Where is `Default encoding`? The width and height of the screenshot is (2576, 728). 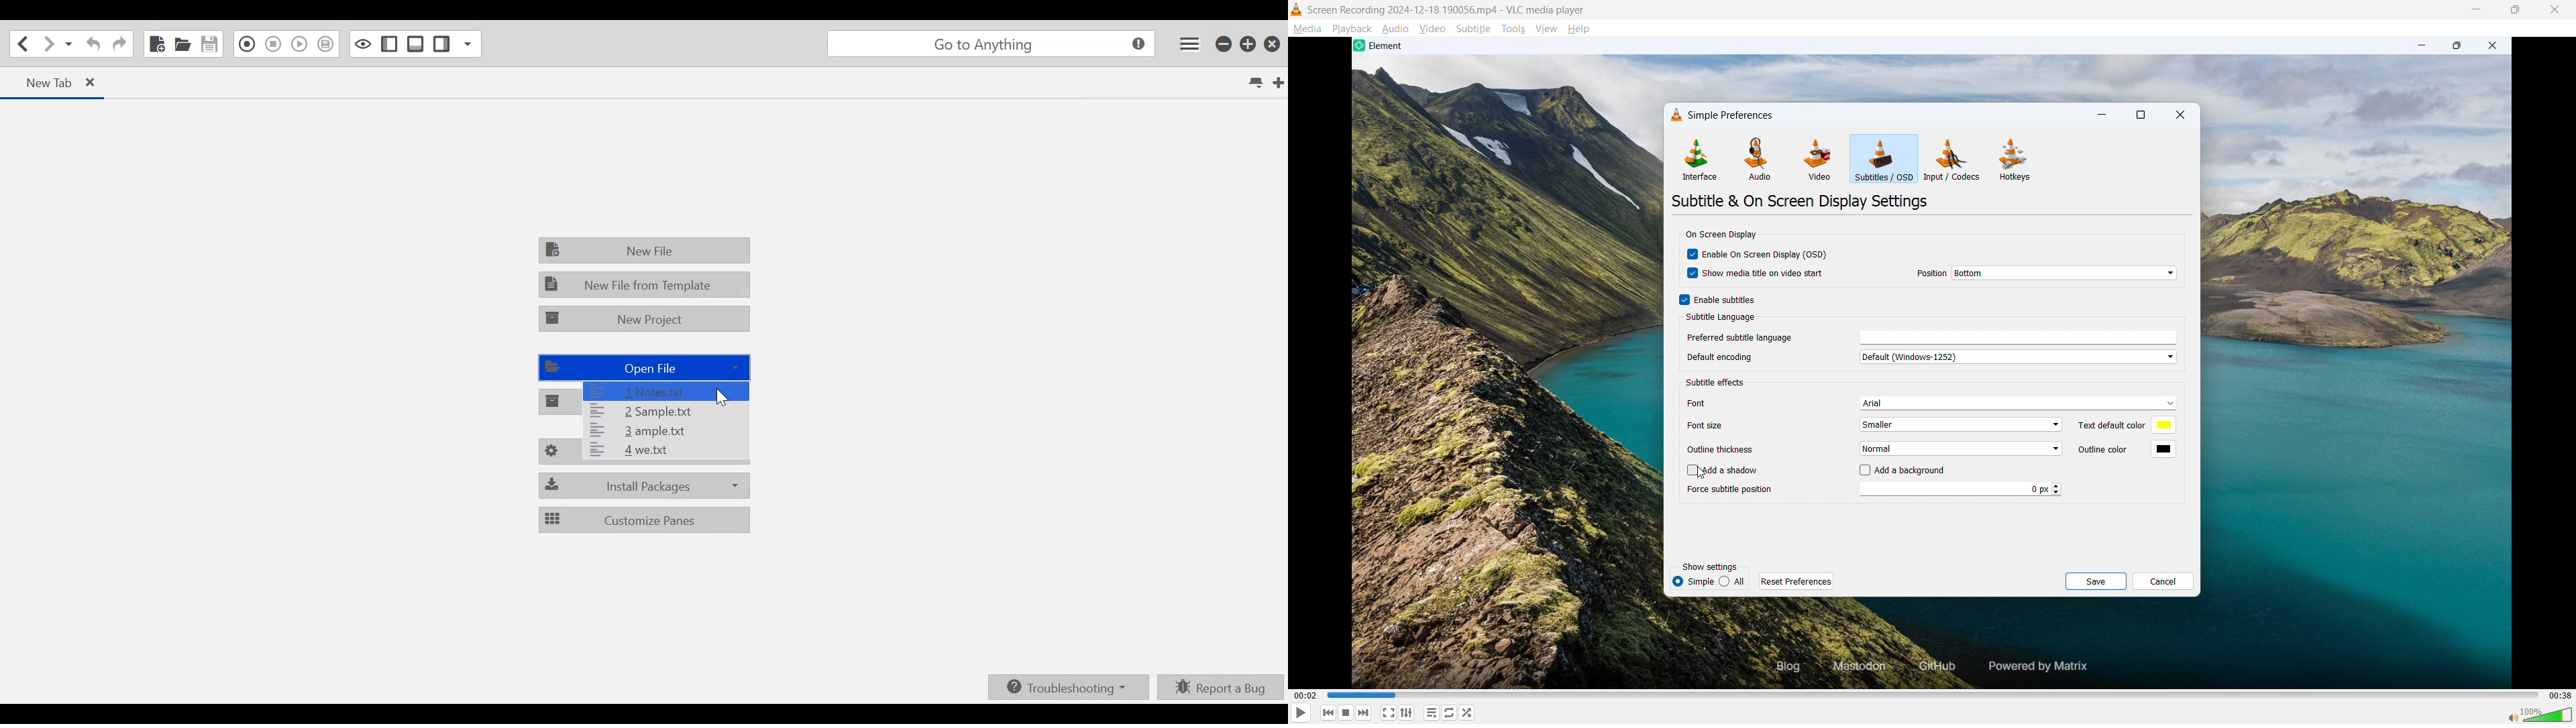 Default encoding is located at coordinates (1721, 357).